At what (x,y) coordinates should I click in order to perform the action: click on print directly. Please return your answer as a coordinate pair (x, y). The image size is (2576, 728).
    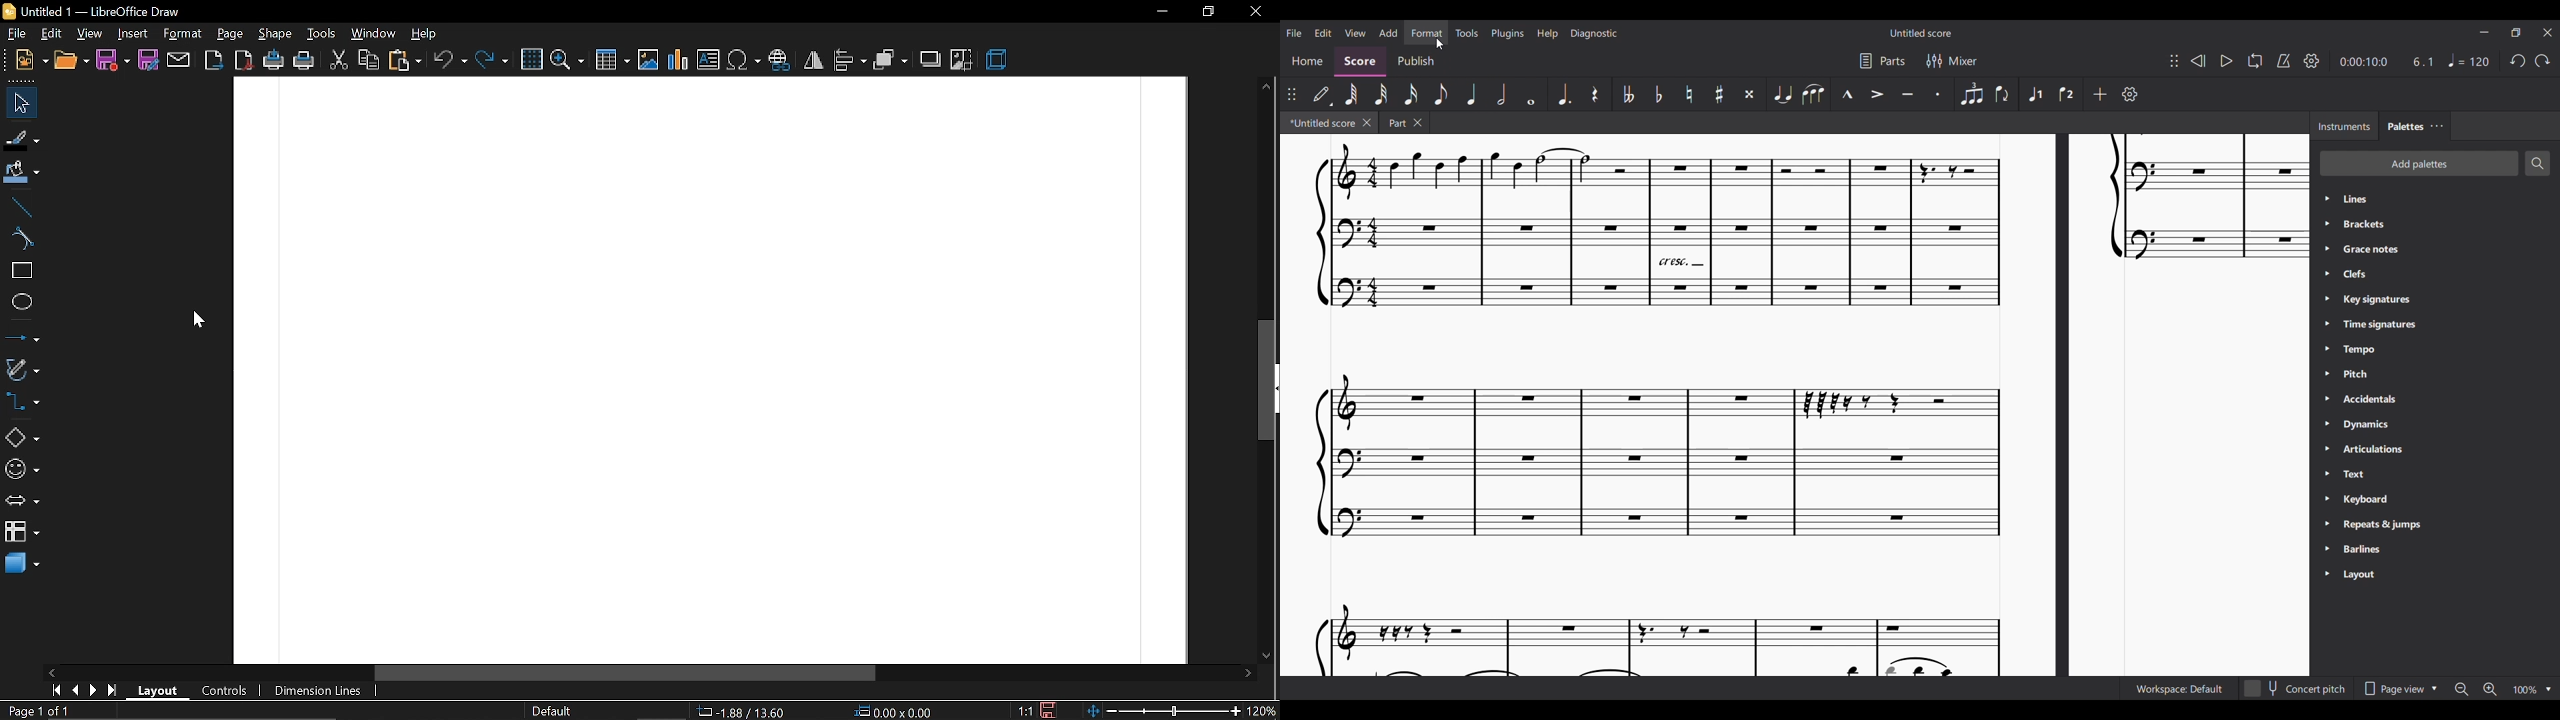
    Looking at the image, I should click on (273, 61).